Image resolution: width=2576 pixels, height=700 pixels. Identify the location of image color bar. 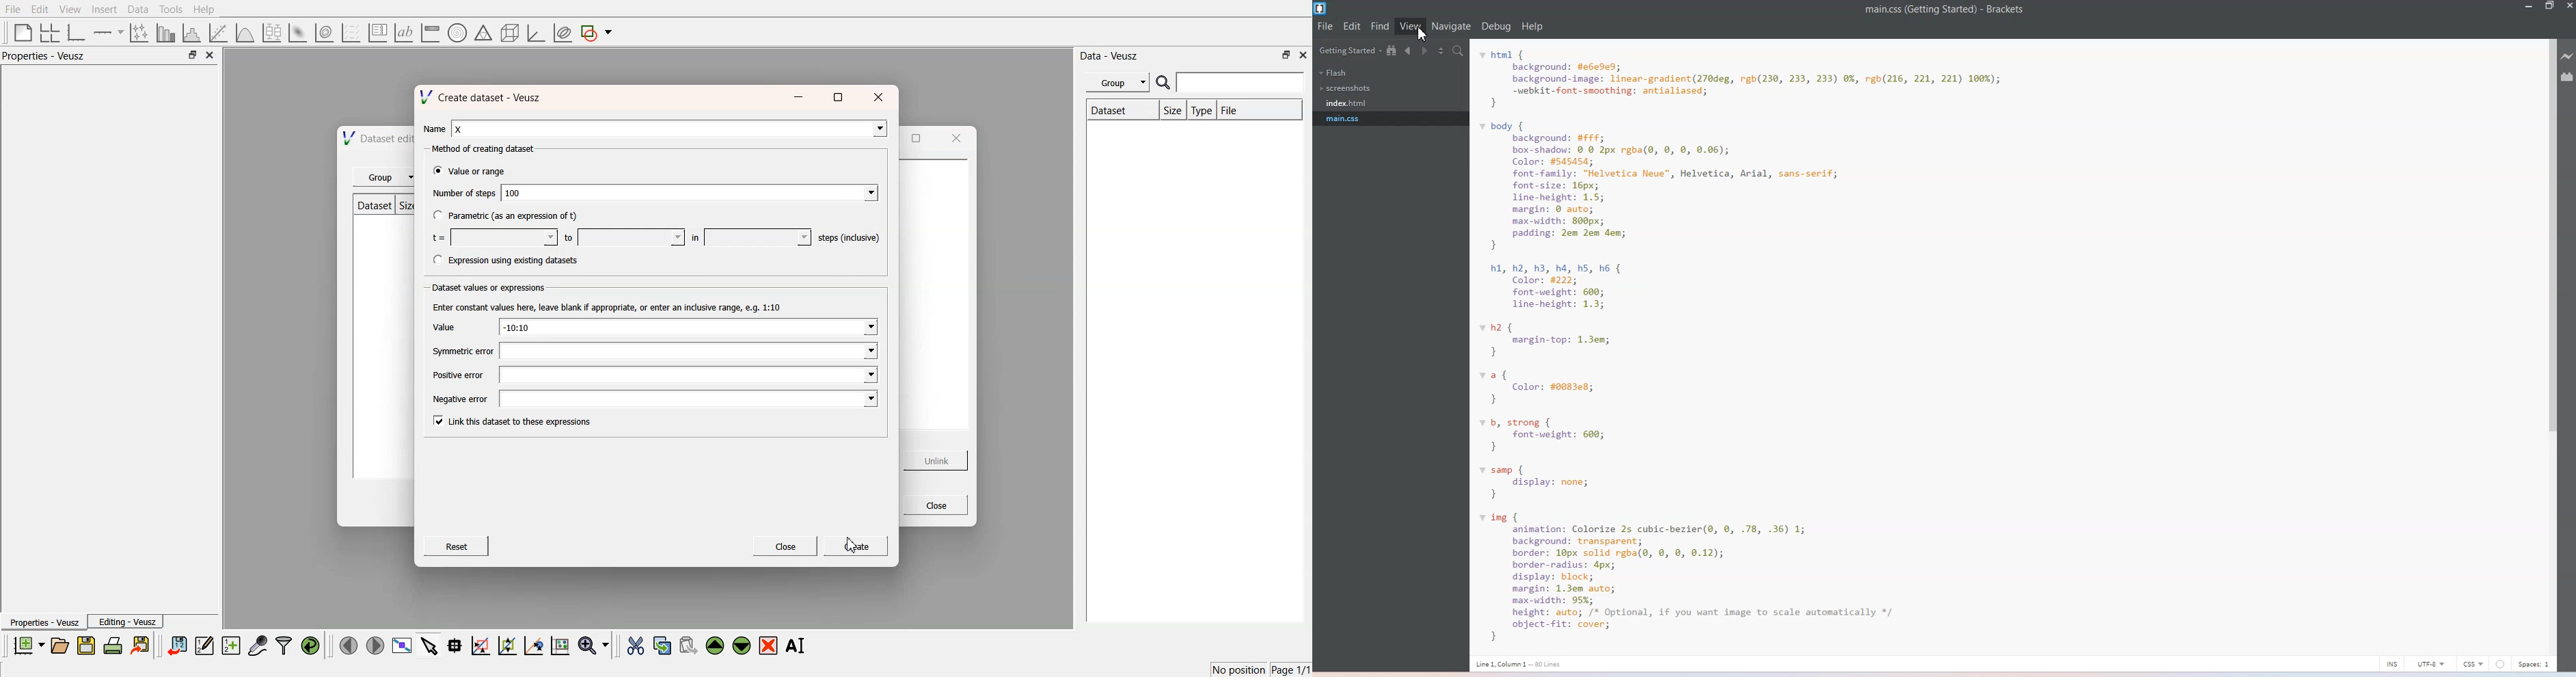
(430, 34).